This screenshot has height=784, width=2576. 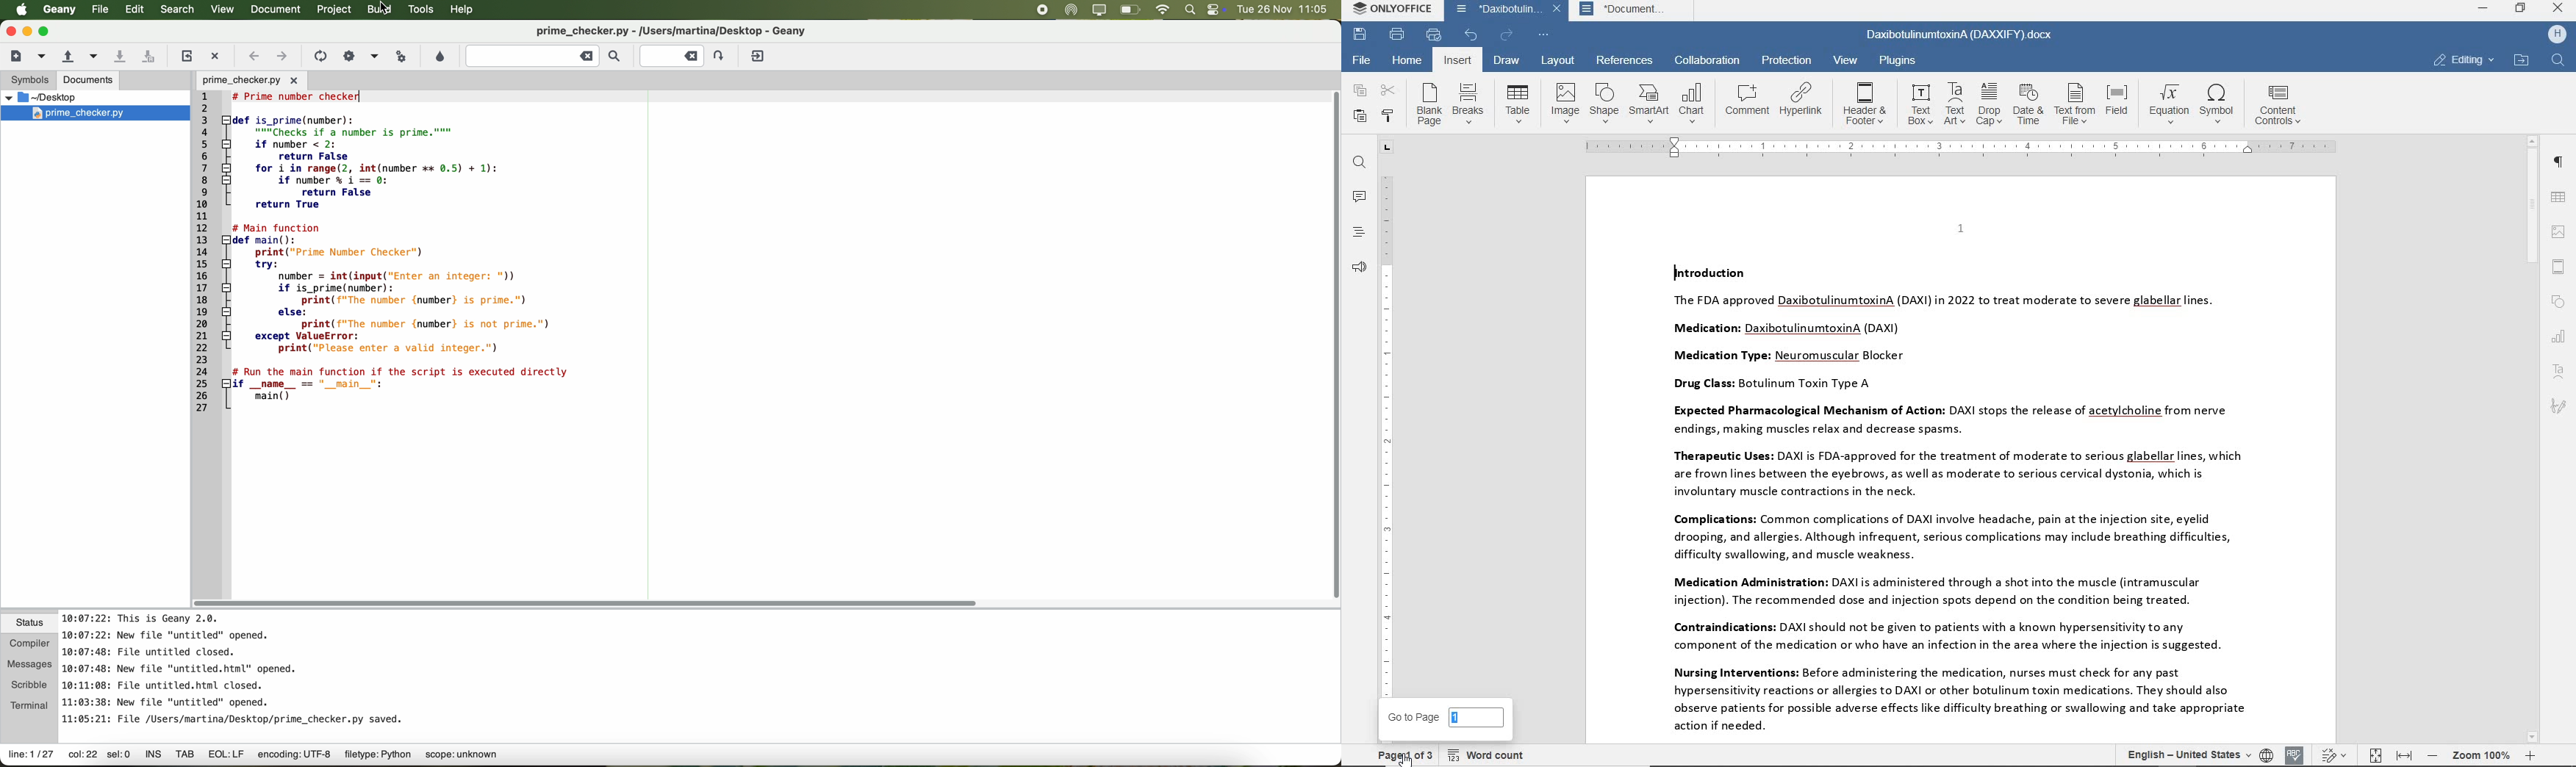 I want to click on quit Geany, so click(x=759, y=56).